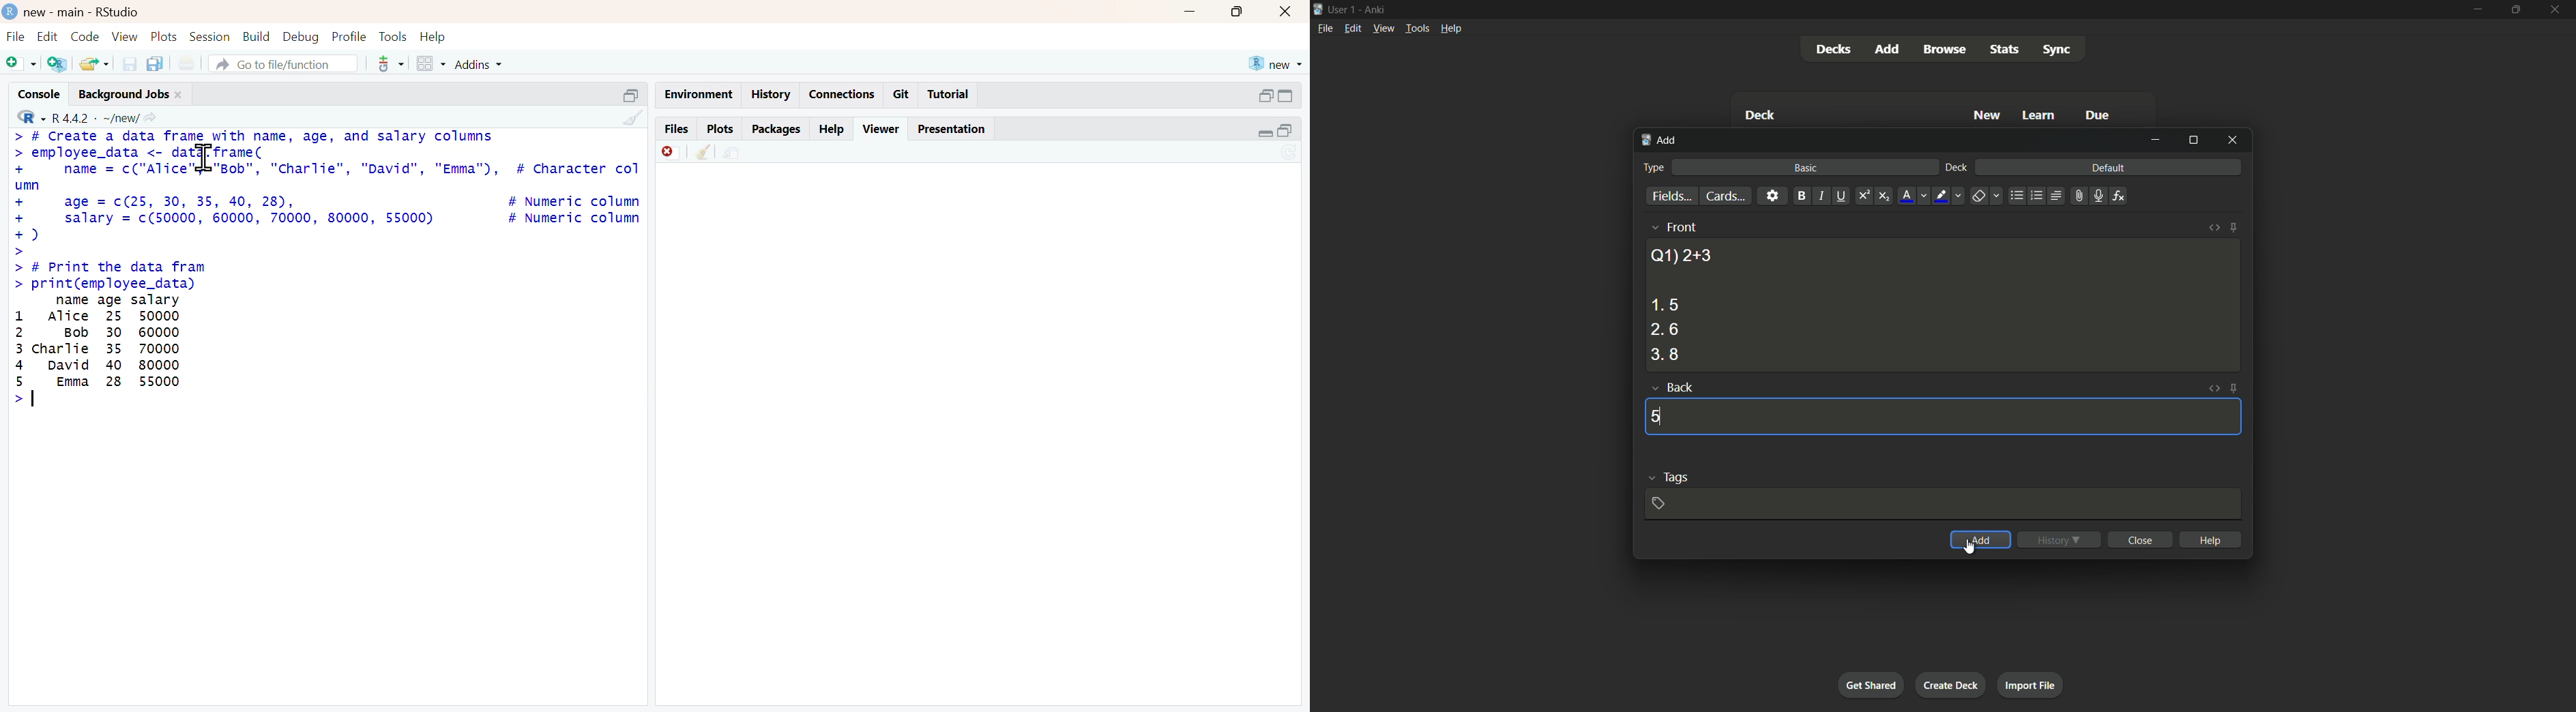 This screenshot has height=728, width=2576. I want to click on maximize, so click(2514, 9).